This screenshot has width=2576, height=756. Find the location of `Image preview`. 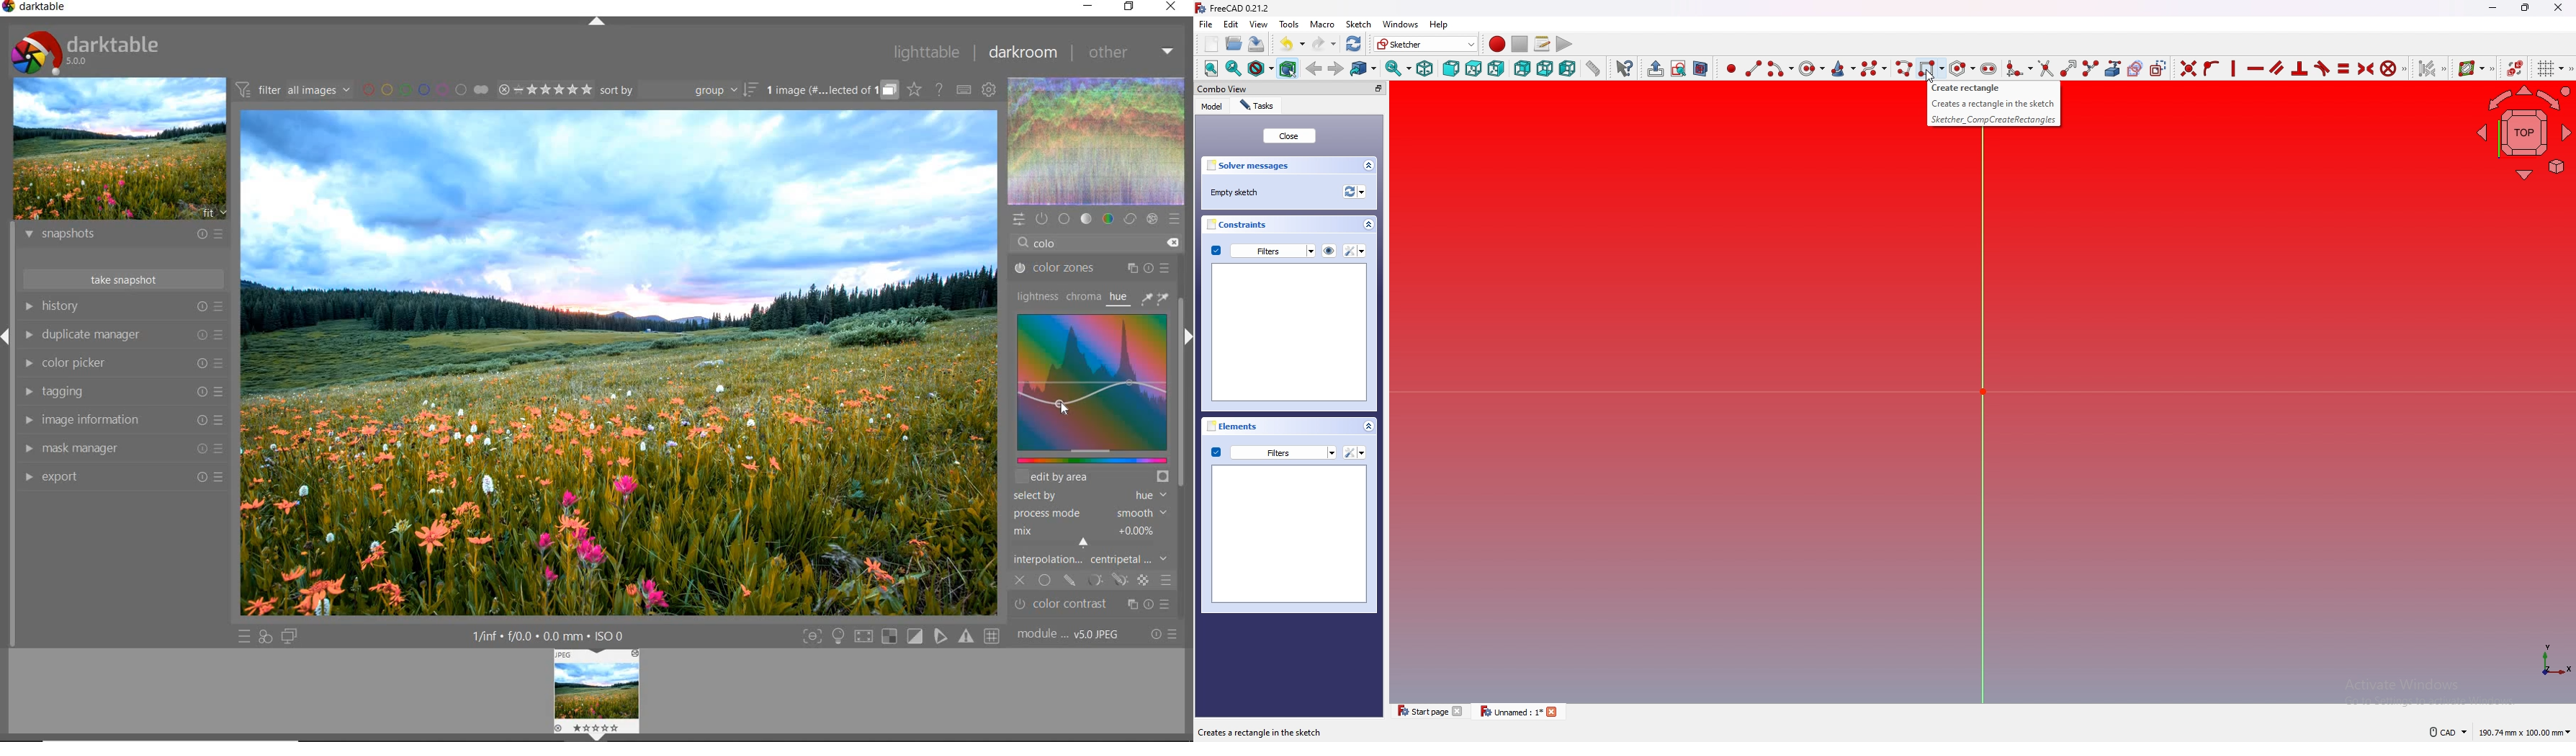

Image preview is located at coordinates (598, 694).